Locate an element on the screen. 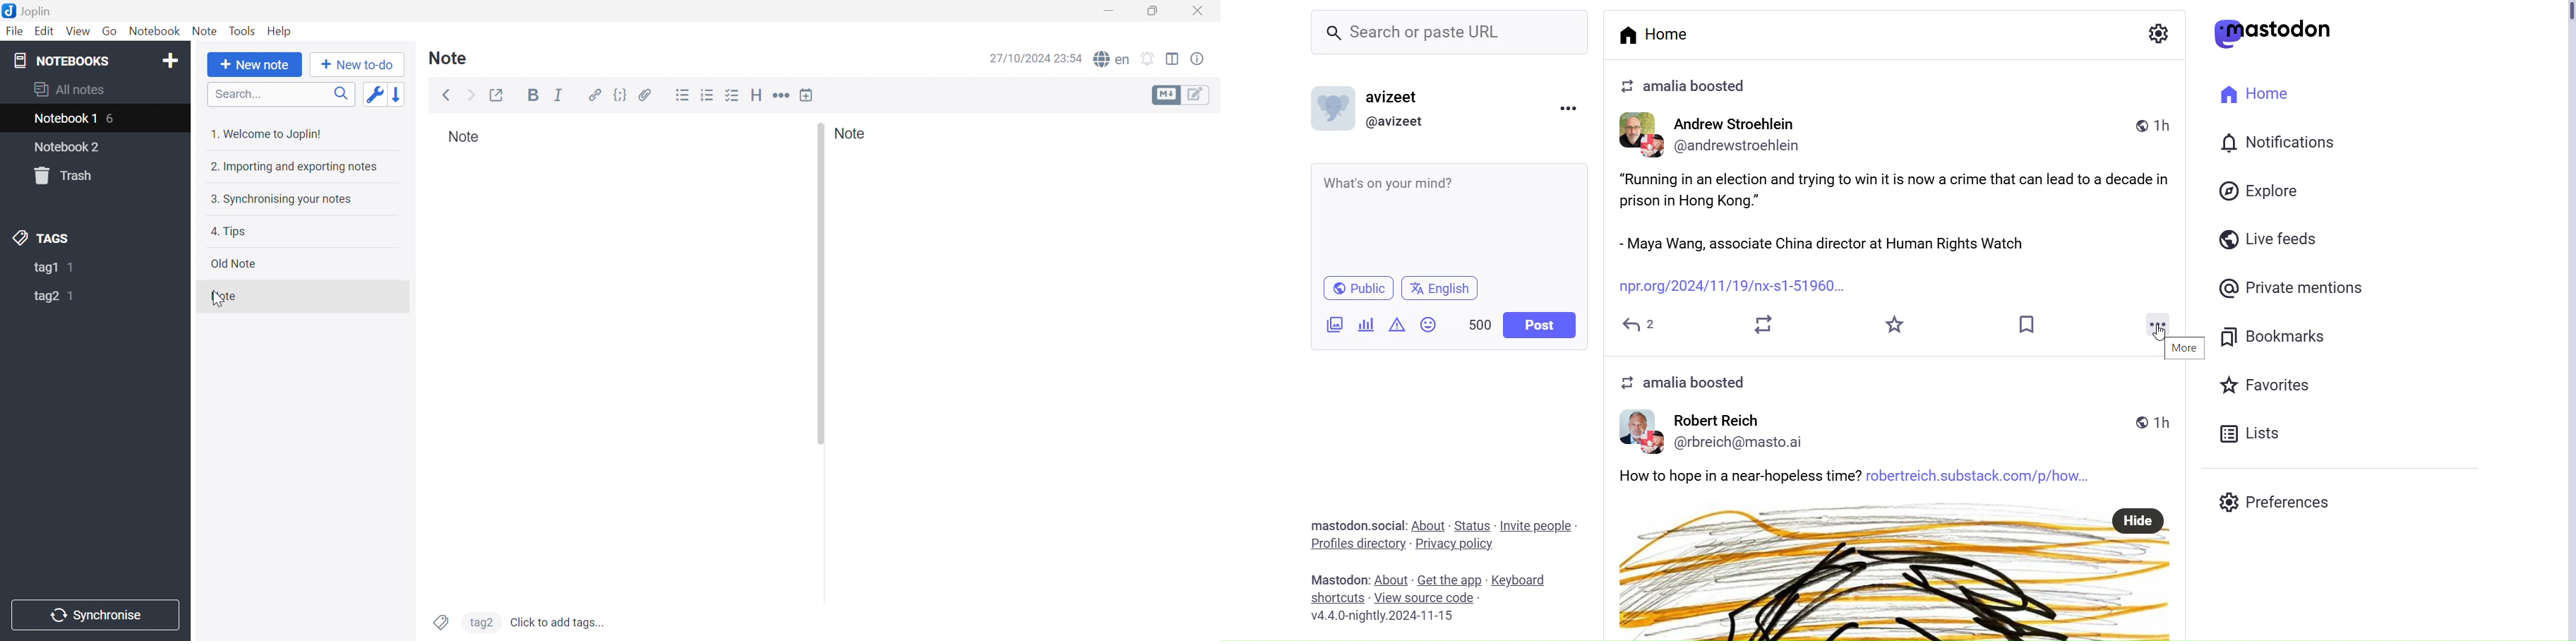 The width and height of the screenshot is (2576, 644). Joplin is located at coordinates (29, 11).